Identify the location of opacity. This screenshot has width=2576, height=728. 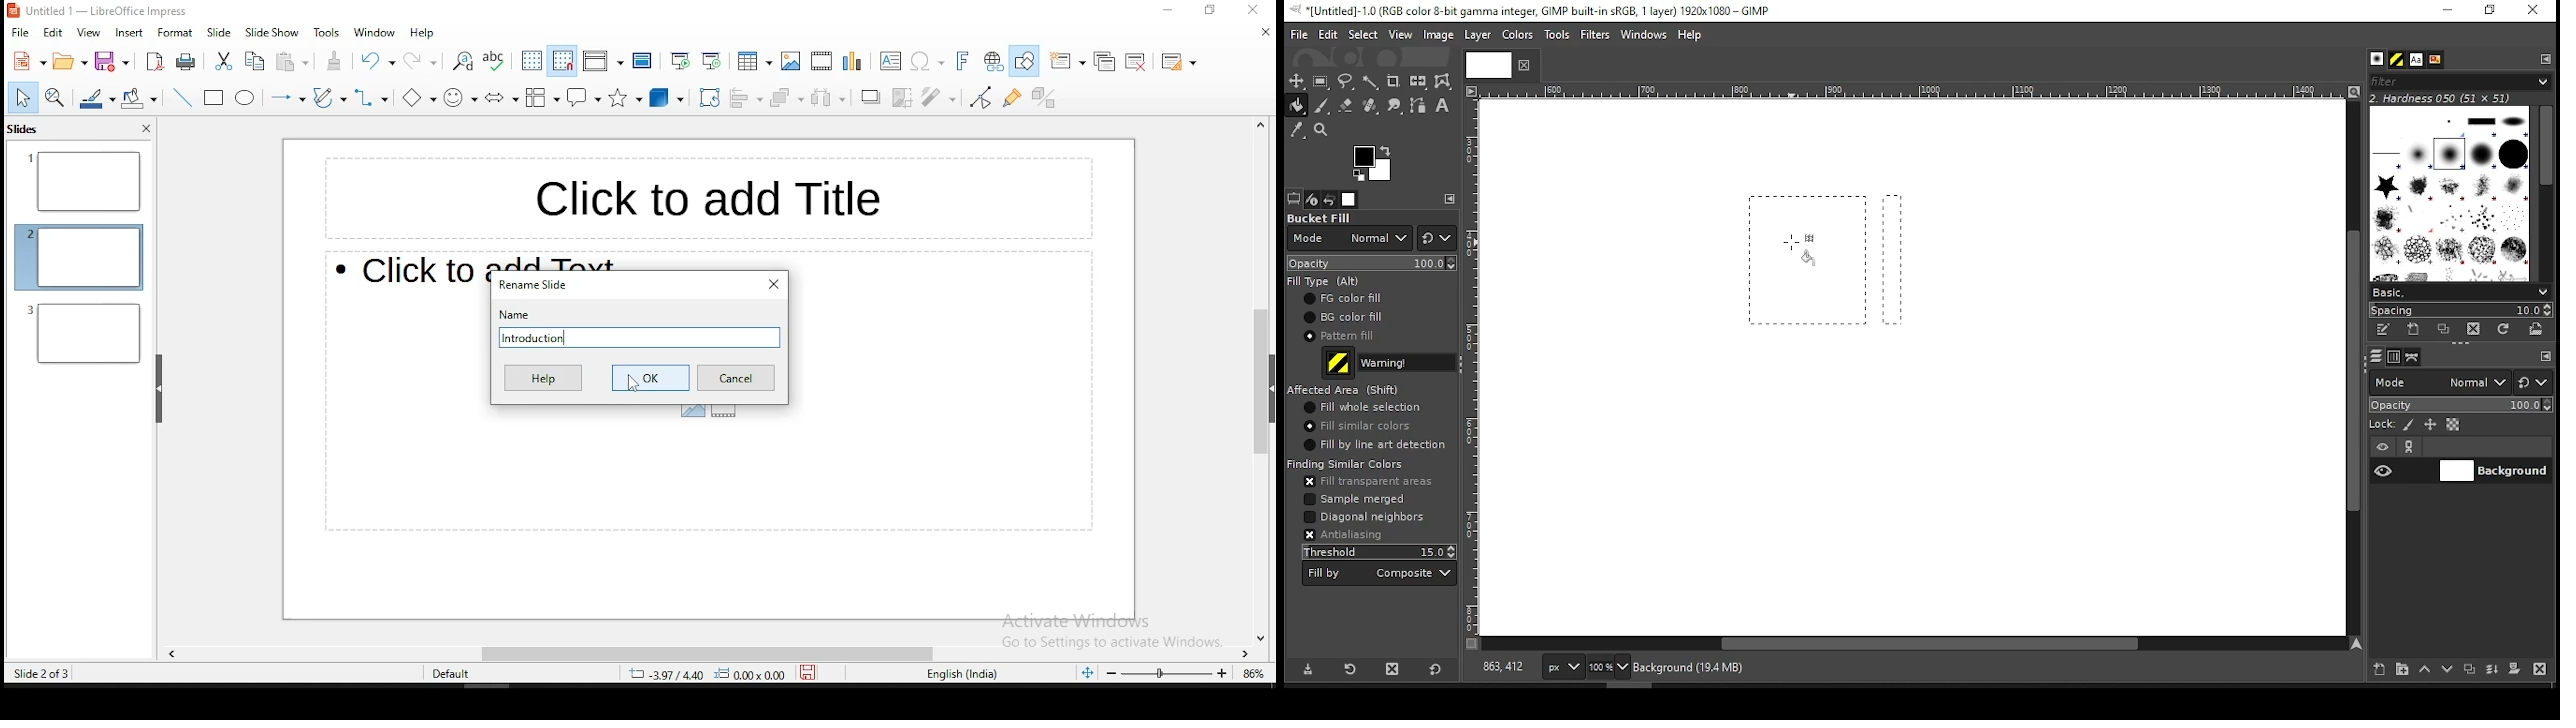
(1370, 263).